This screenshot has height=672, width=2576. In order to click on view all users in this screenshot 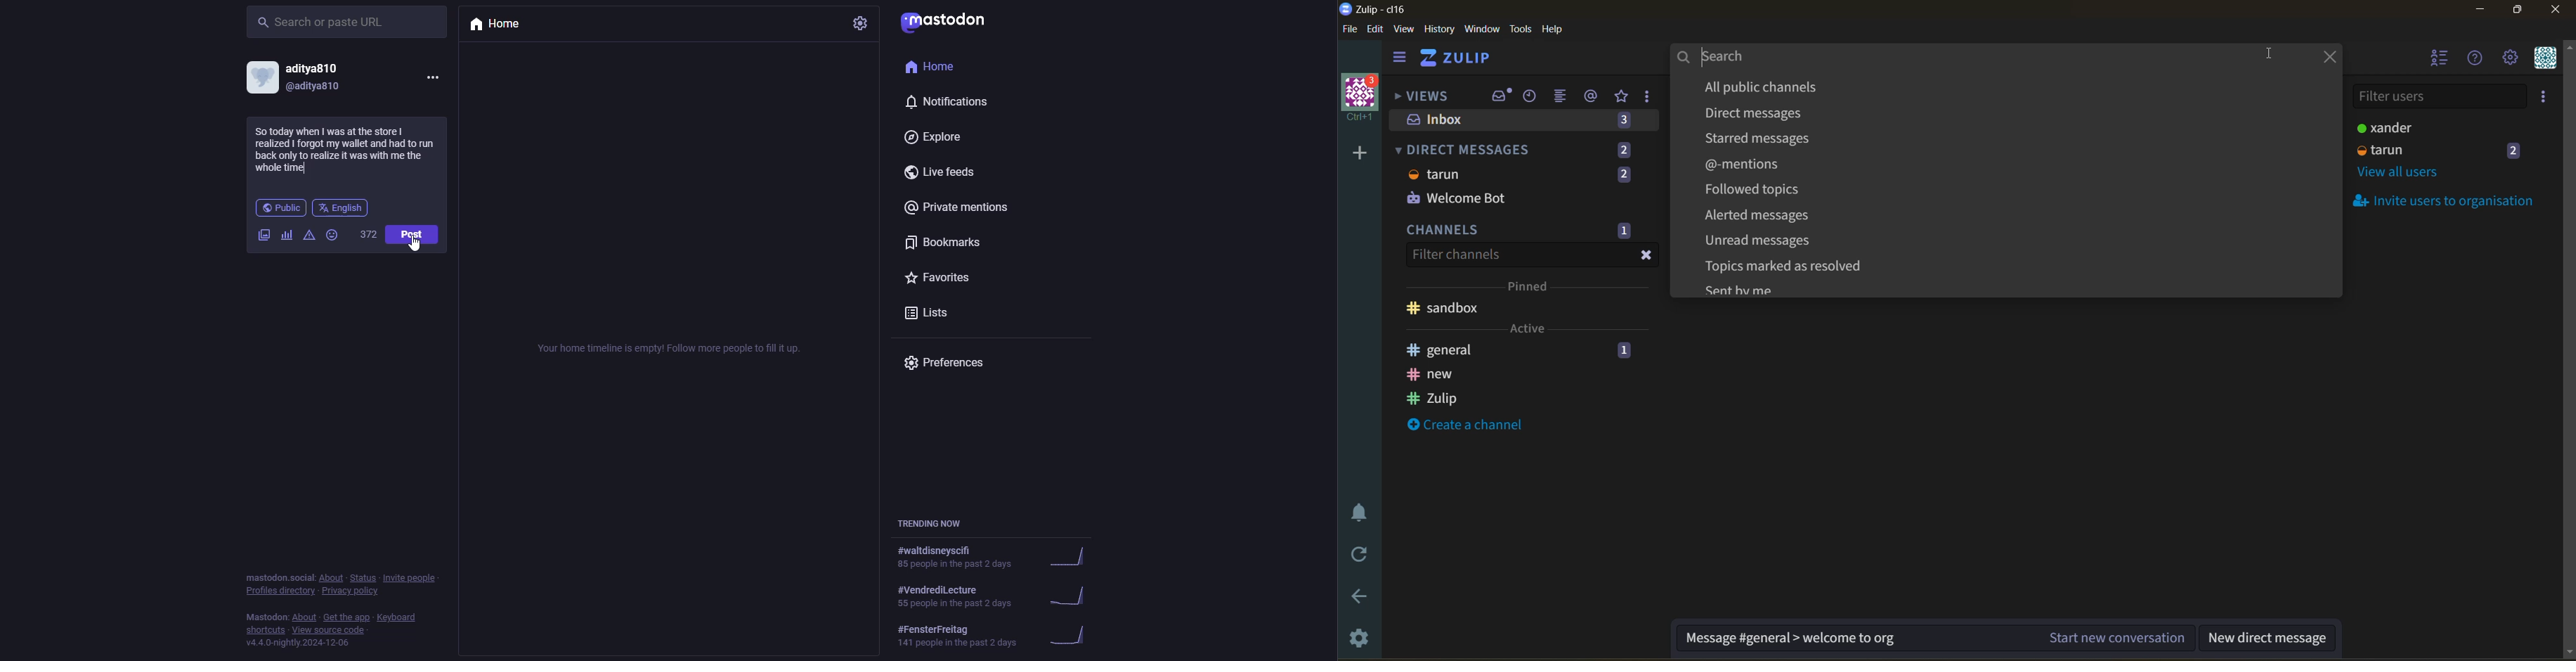, I will do `click(2401, 173)`.